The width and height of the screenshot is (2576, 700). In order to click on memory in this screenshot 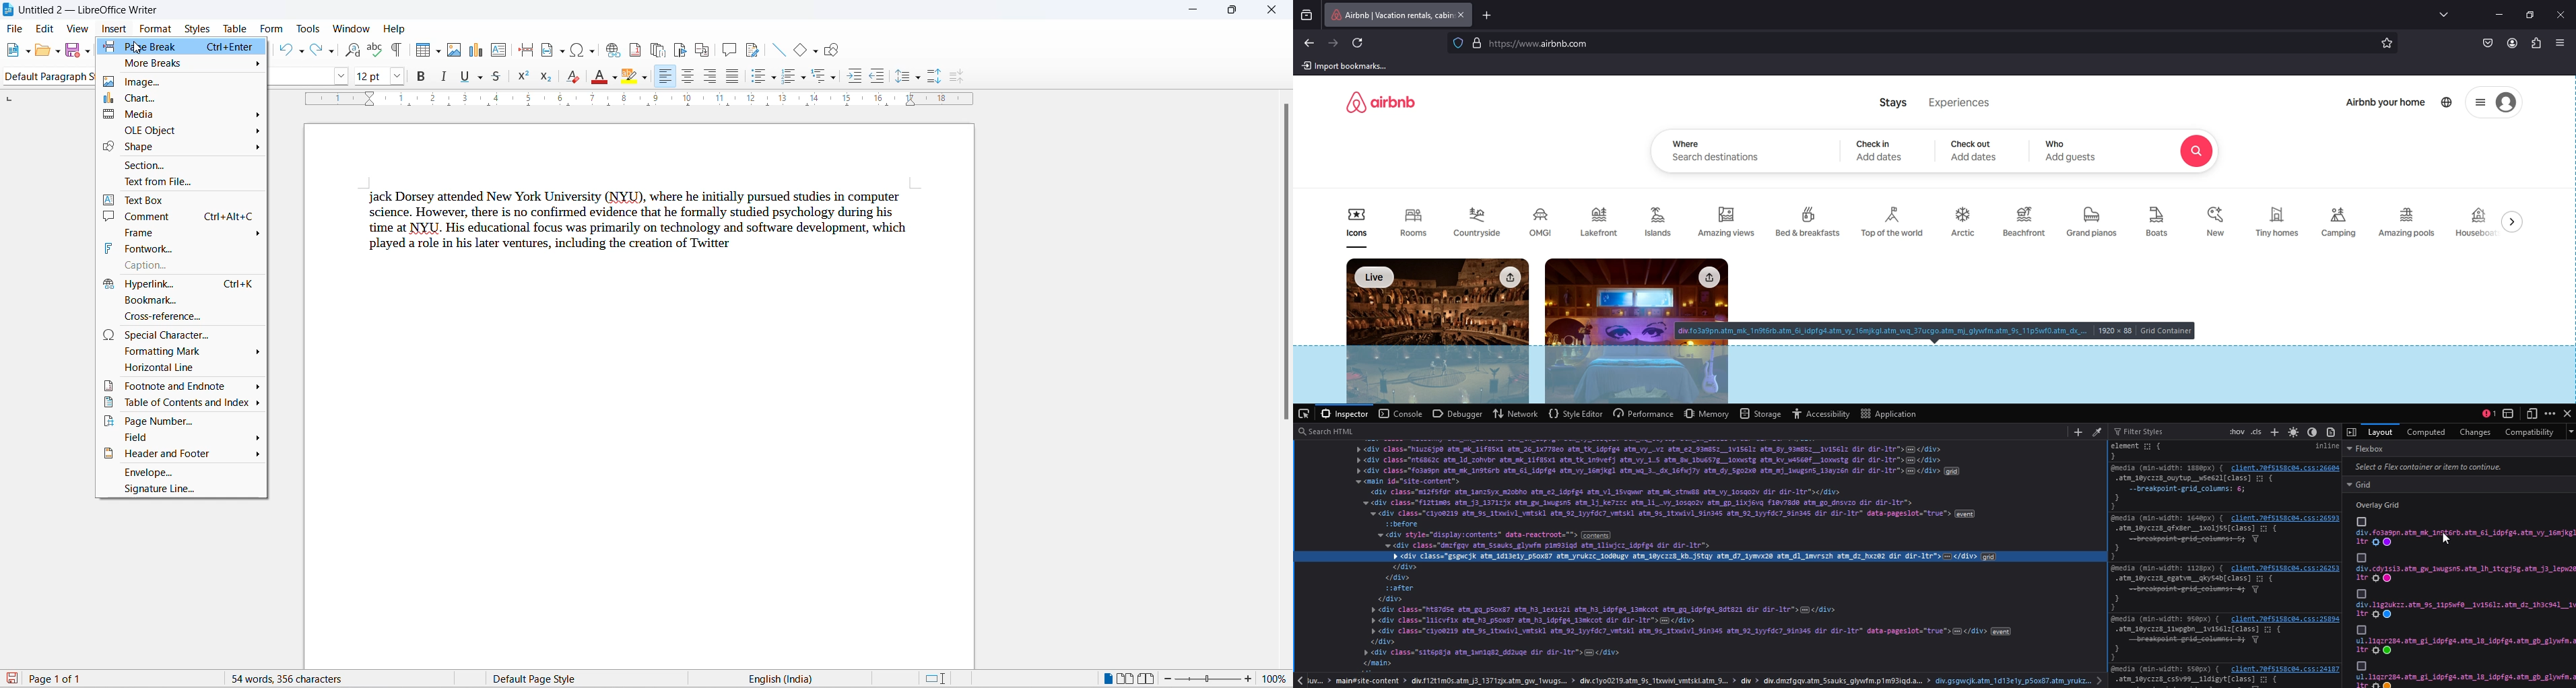, I will do `click(1708, 413)`.